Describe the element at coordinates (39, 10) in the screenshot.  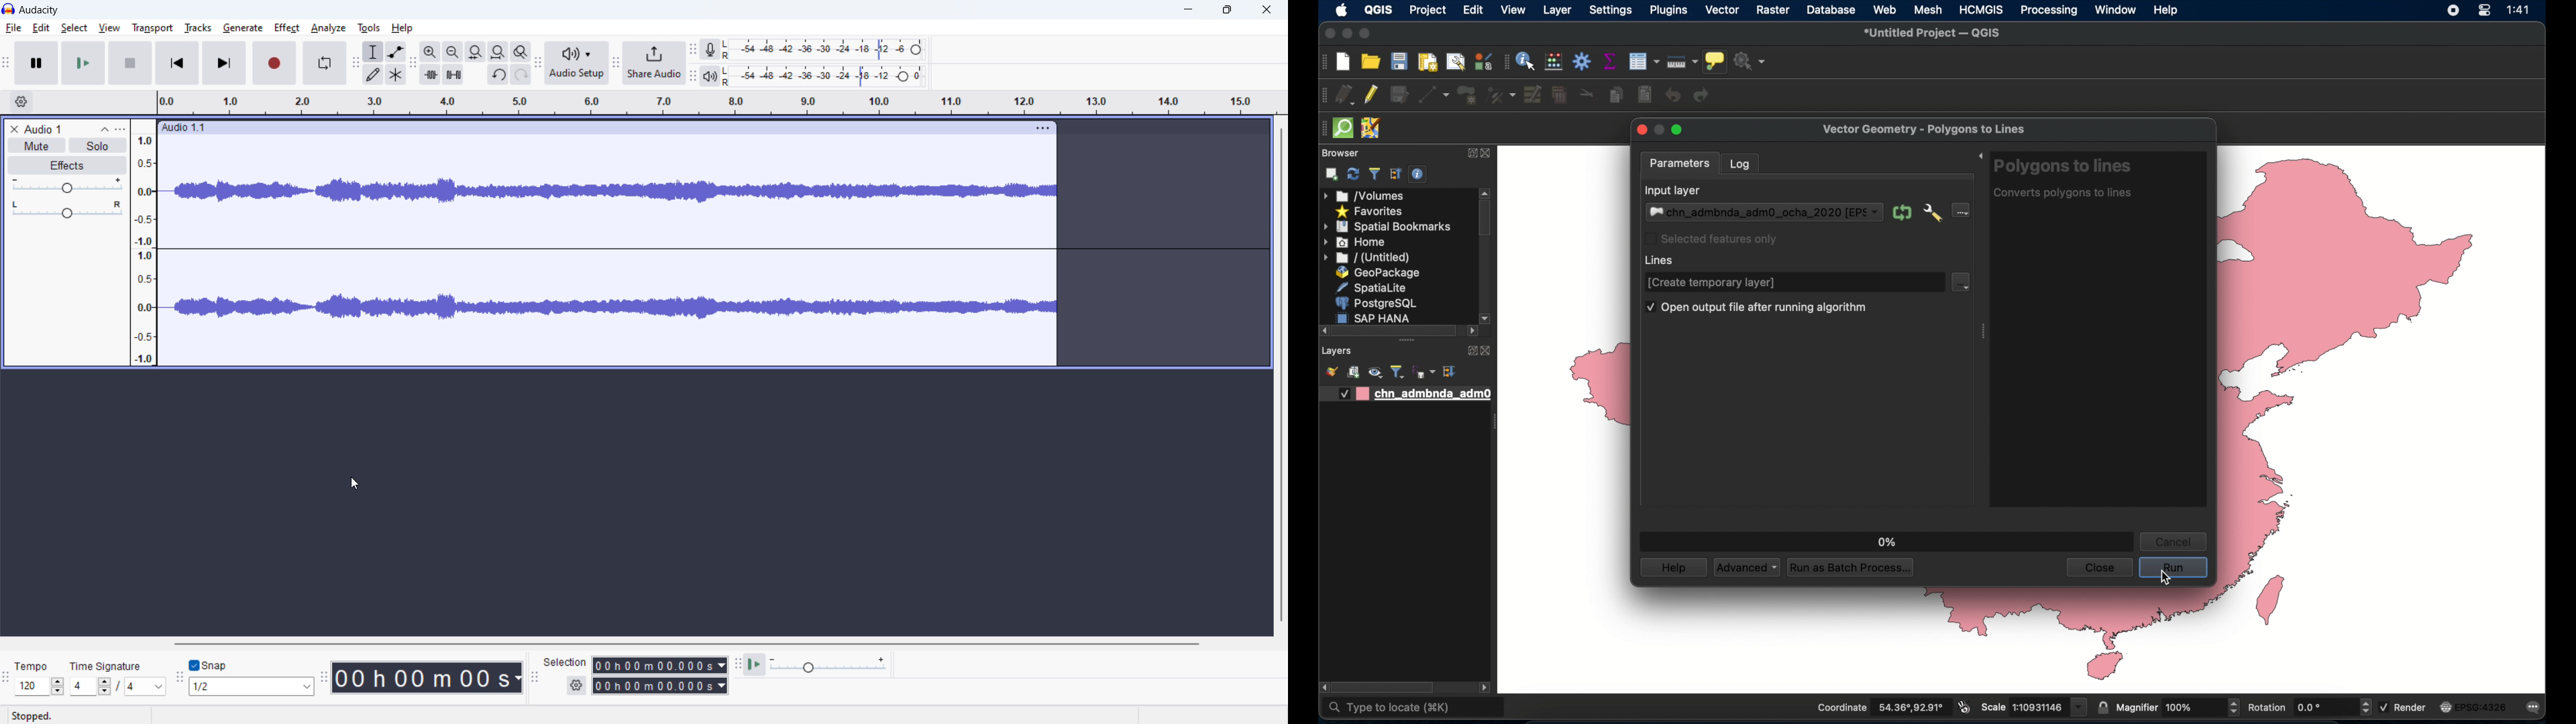
I see `logo` at that location.